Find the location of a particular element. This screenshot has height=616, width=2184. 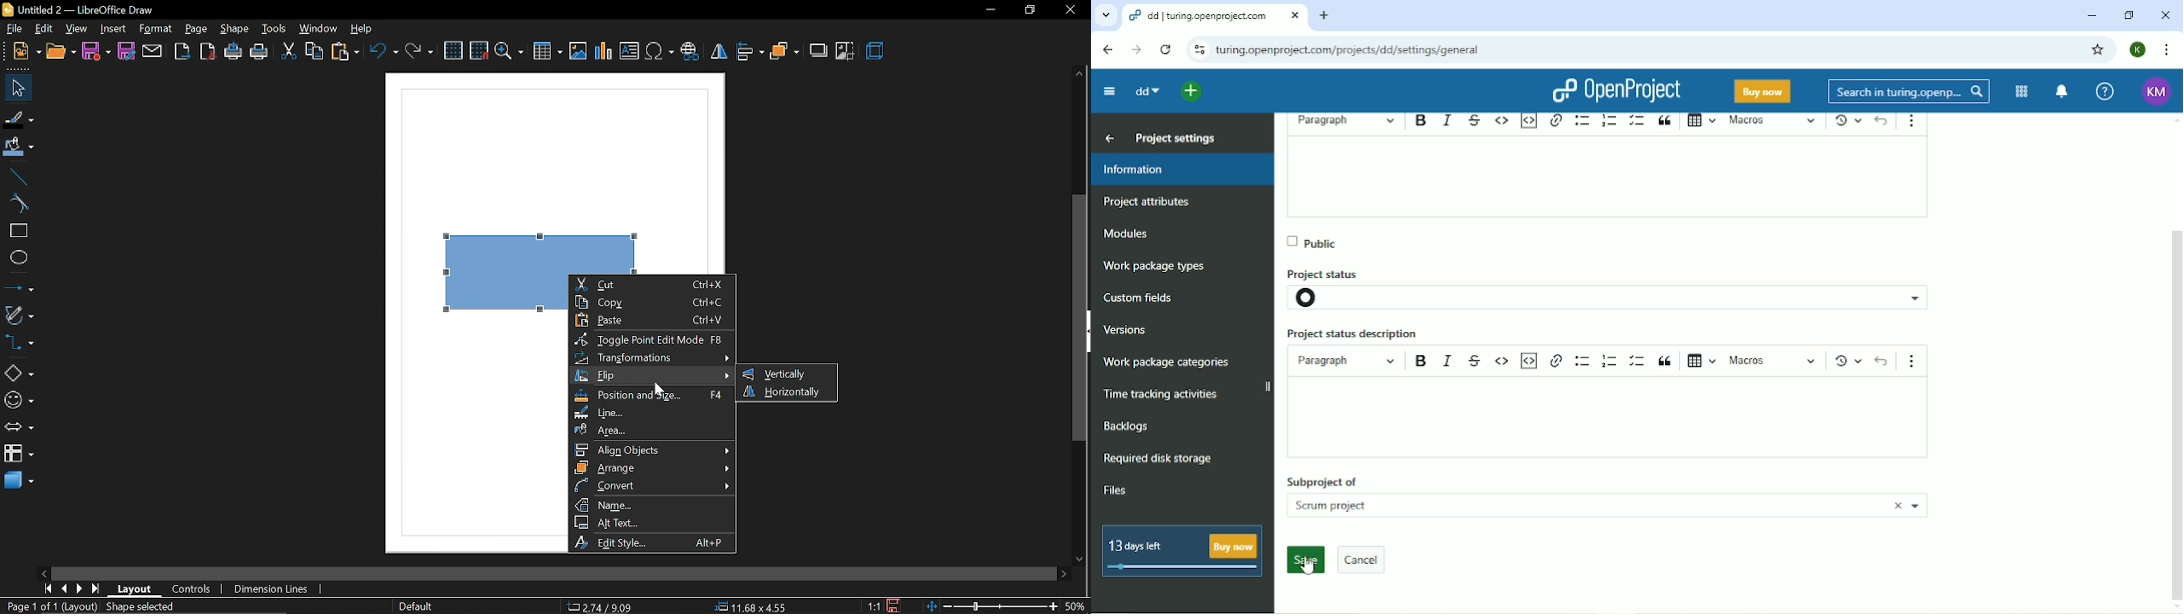

vertical scroll bar is located at coordinates (2180, 314).